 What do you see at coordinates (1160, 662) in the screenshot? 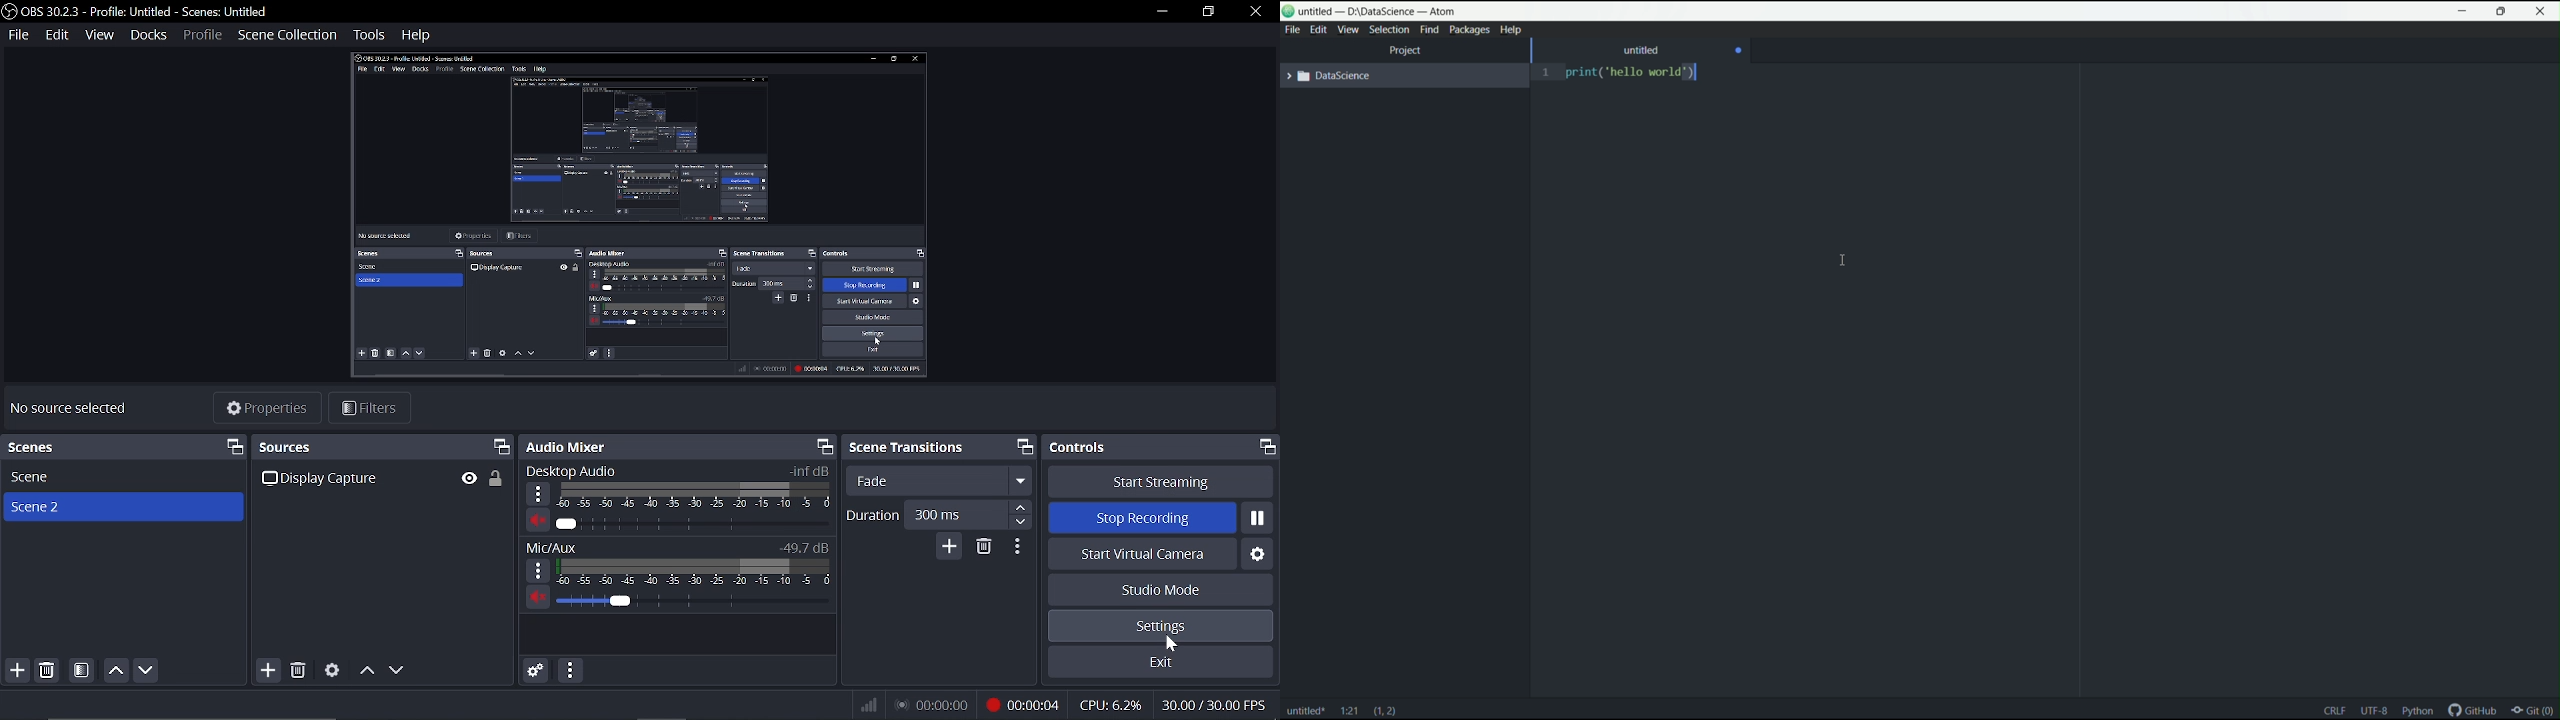
I see `exit` at bounding box center [1160, 662].